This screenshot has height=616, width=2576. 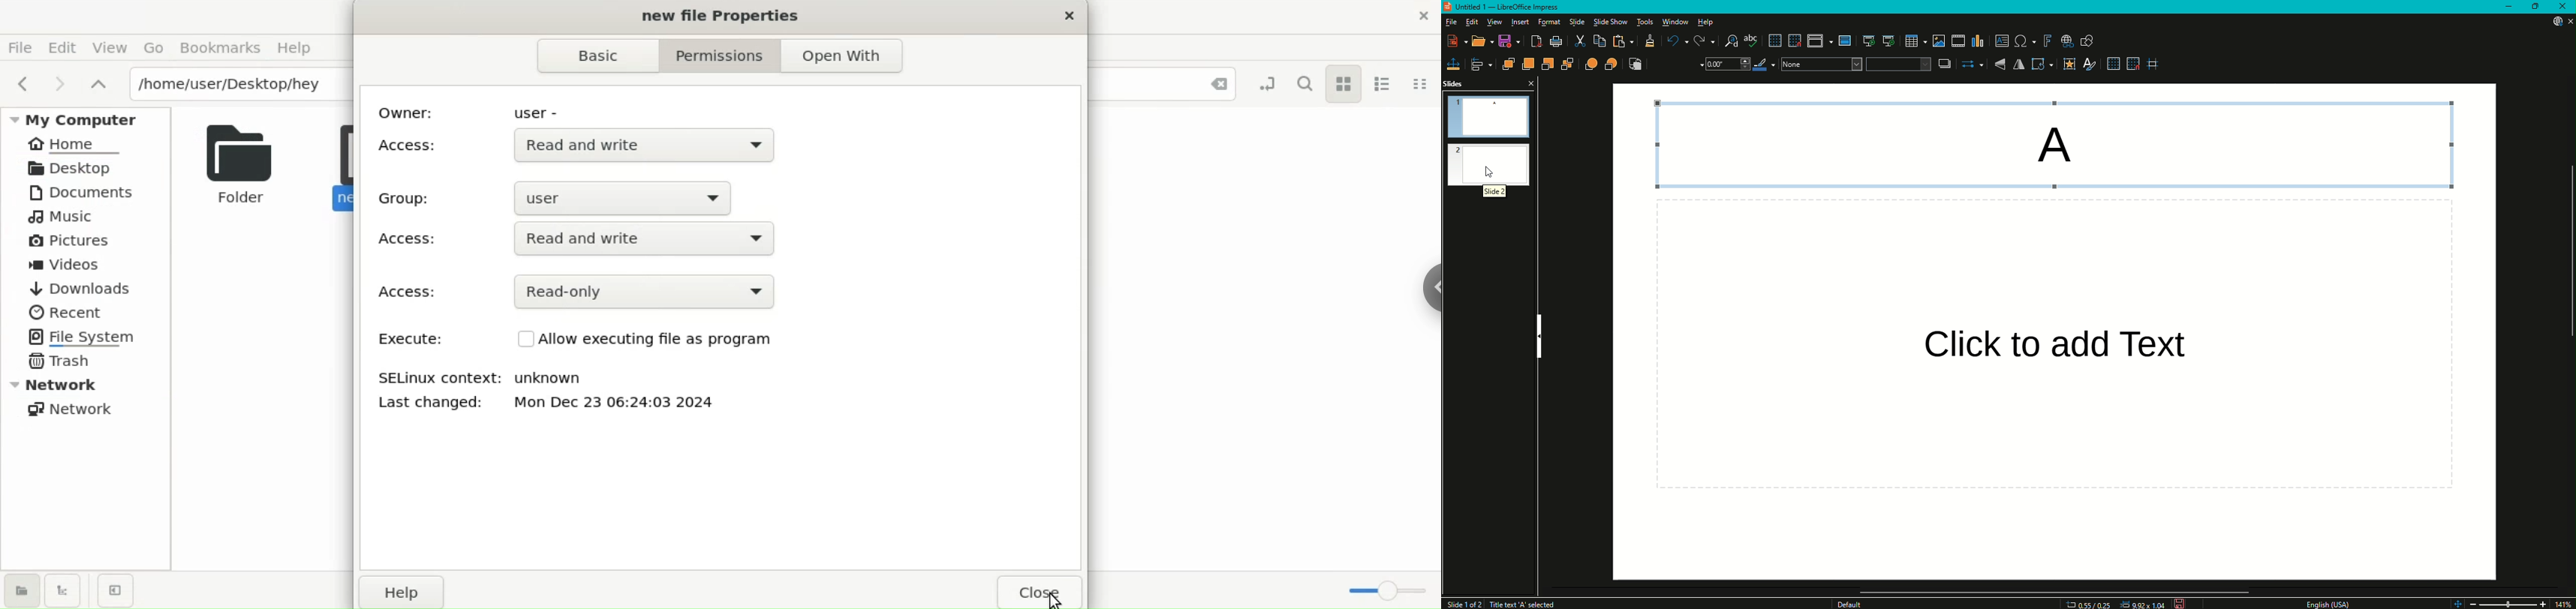 What do you see at coordinates (2509, 7) in the screenshot?
I see `Minimize` at bounding box center [2509, 7].